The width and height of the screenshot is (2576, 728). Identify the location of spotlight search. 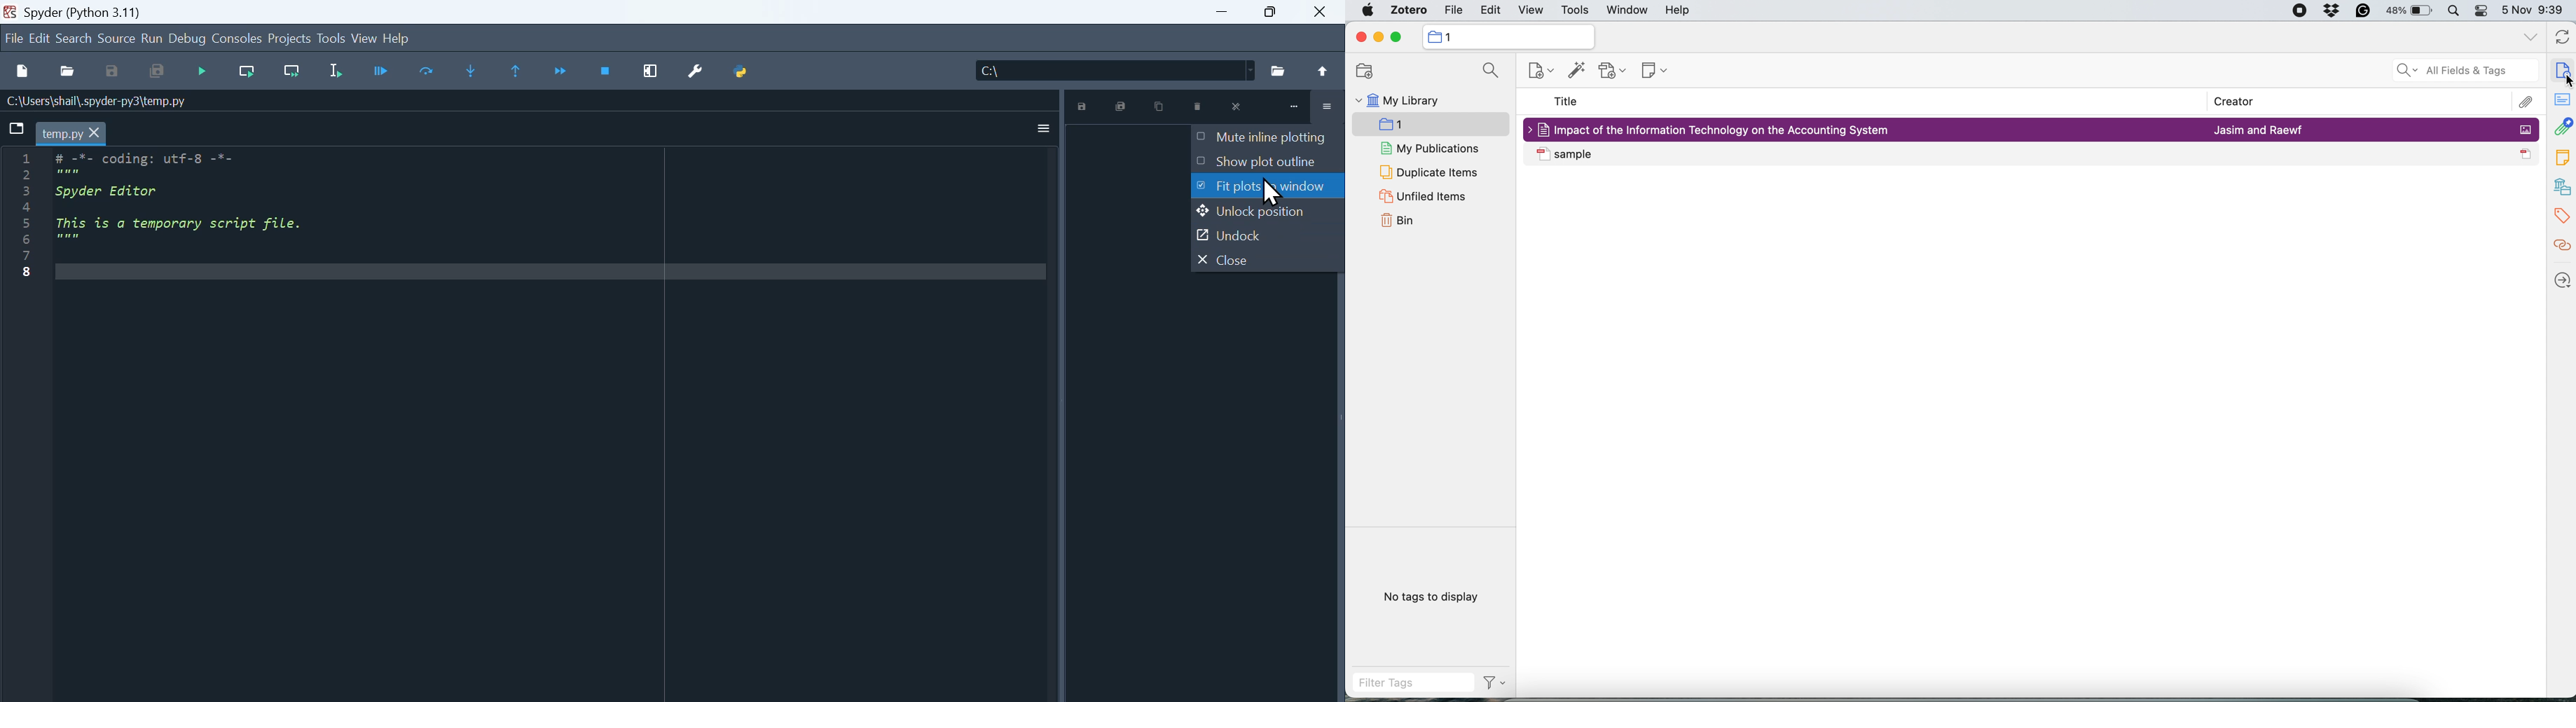
(2457, 11).